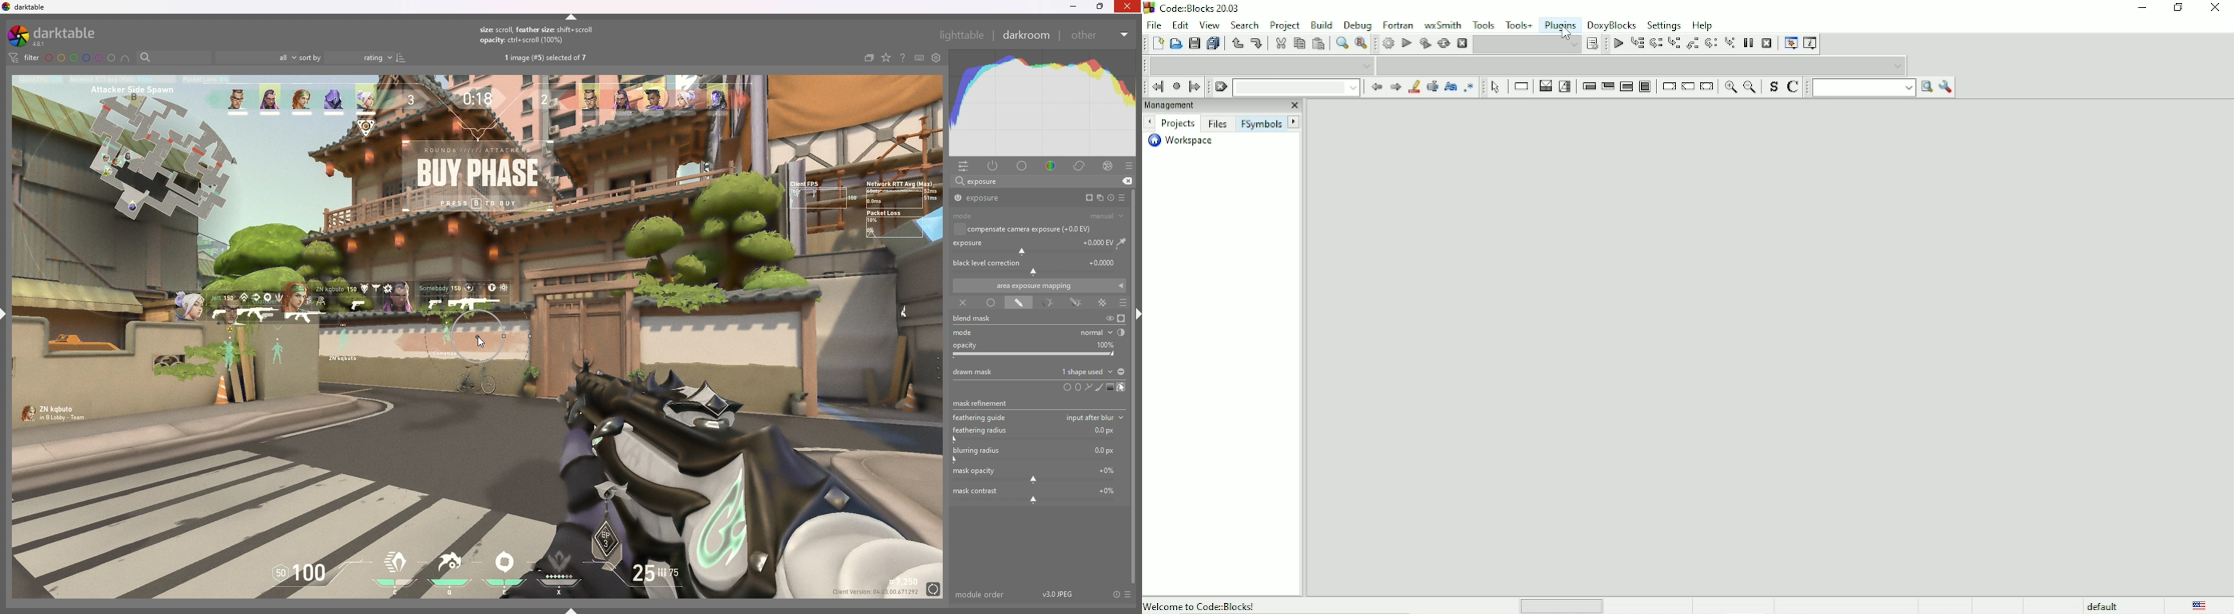  I want to click on Tools, so click(1485, 24).